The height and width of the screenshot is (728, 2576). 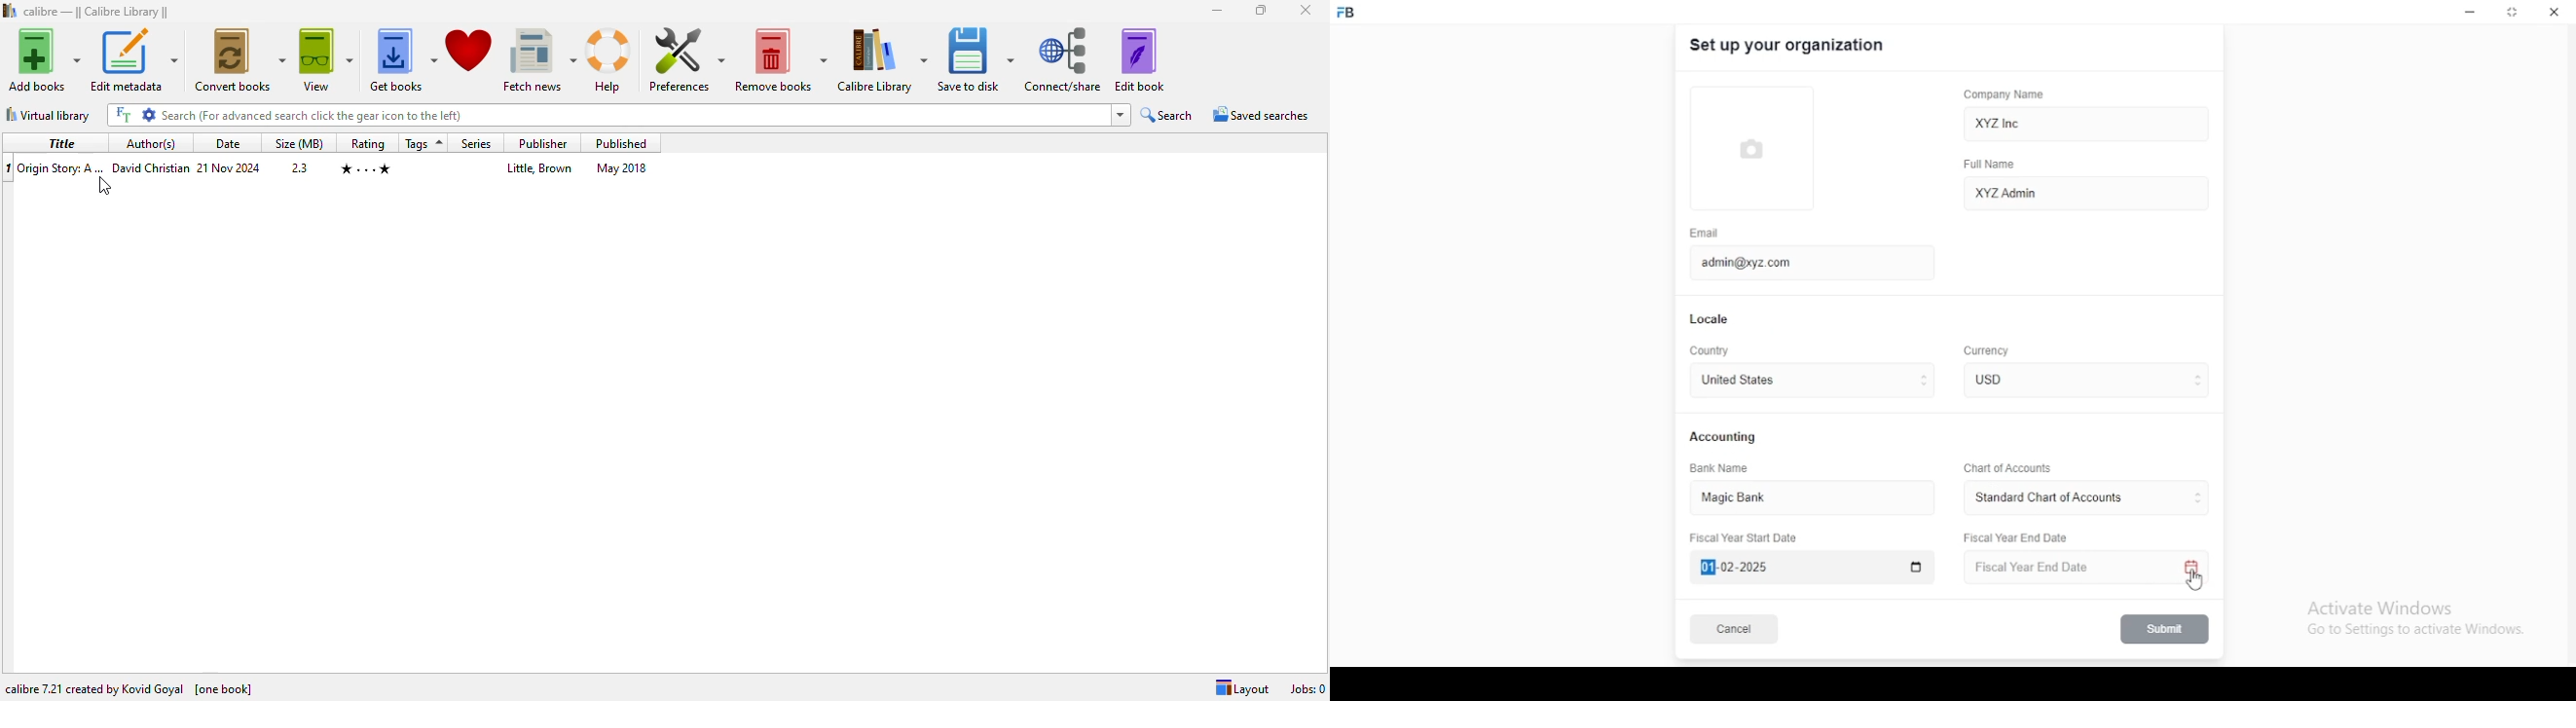 I want to click on 4 stars, so click(x=366, y=169).